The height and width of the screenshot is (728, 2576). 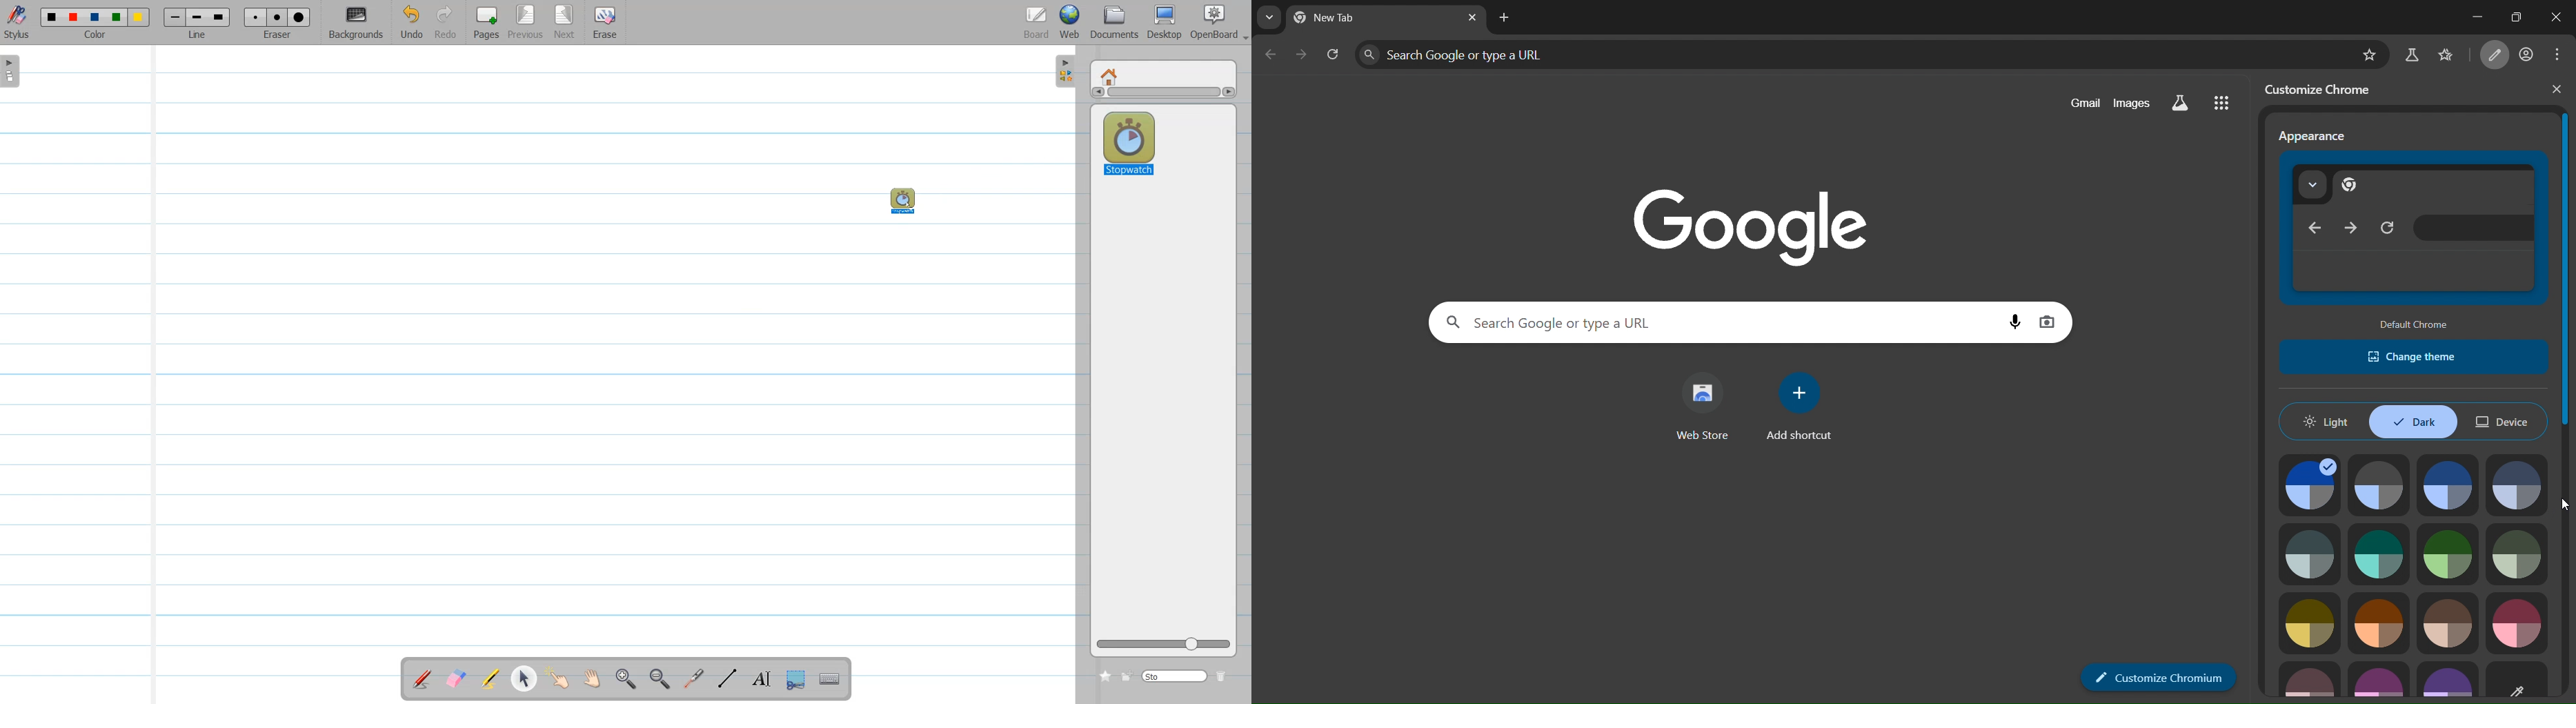 What do you see at coordinates (2134, 103) in the screenshot?
I see `images` at bounding box center [2134, 103].